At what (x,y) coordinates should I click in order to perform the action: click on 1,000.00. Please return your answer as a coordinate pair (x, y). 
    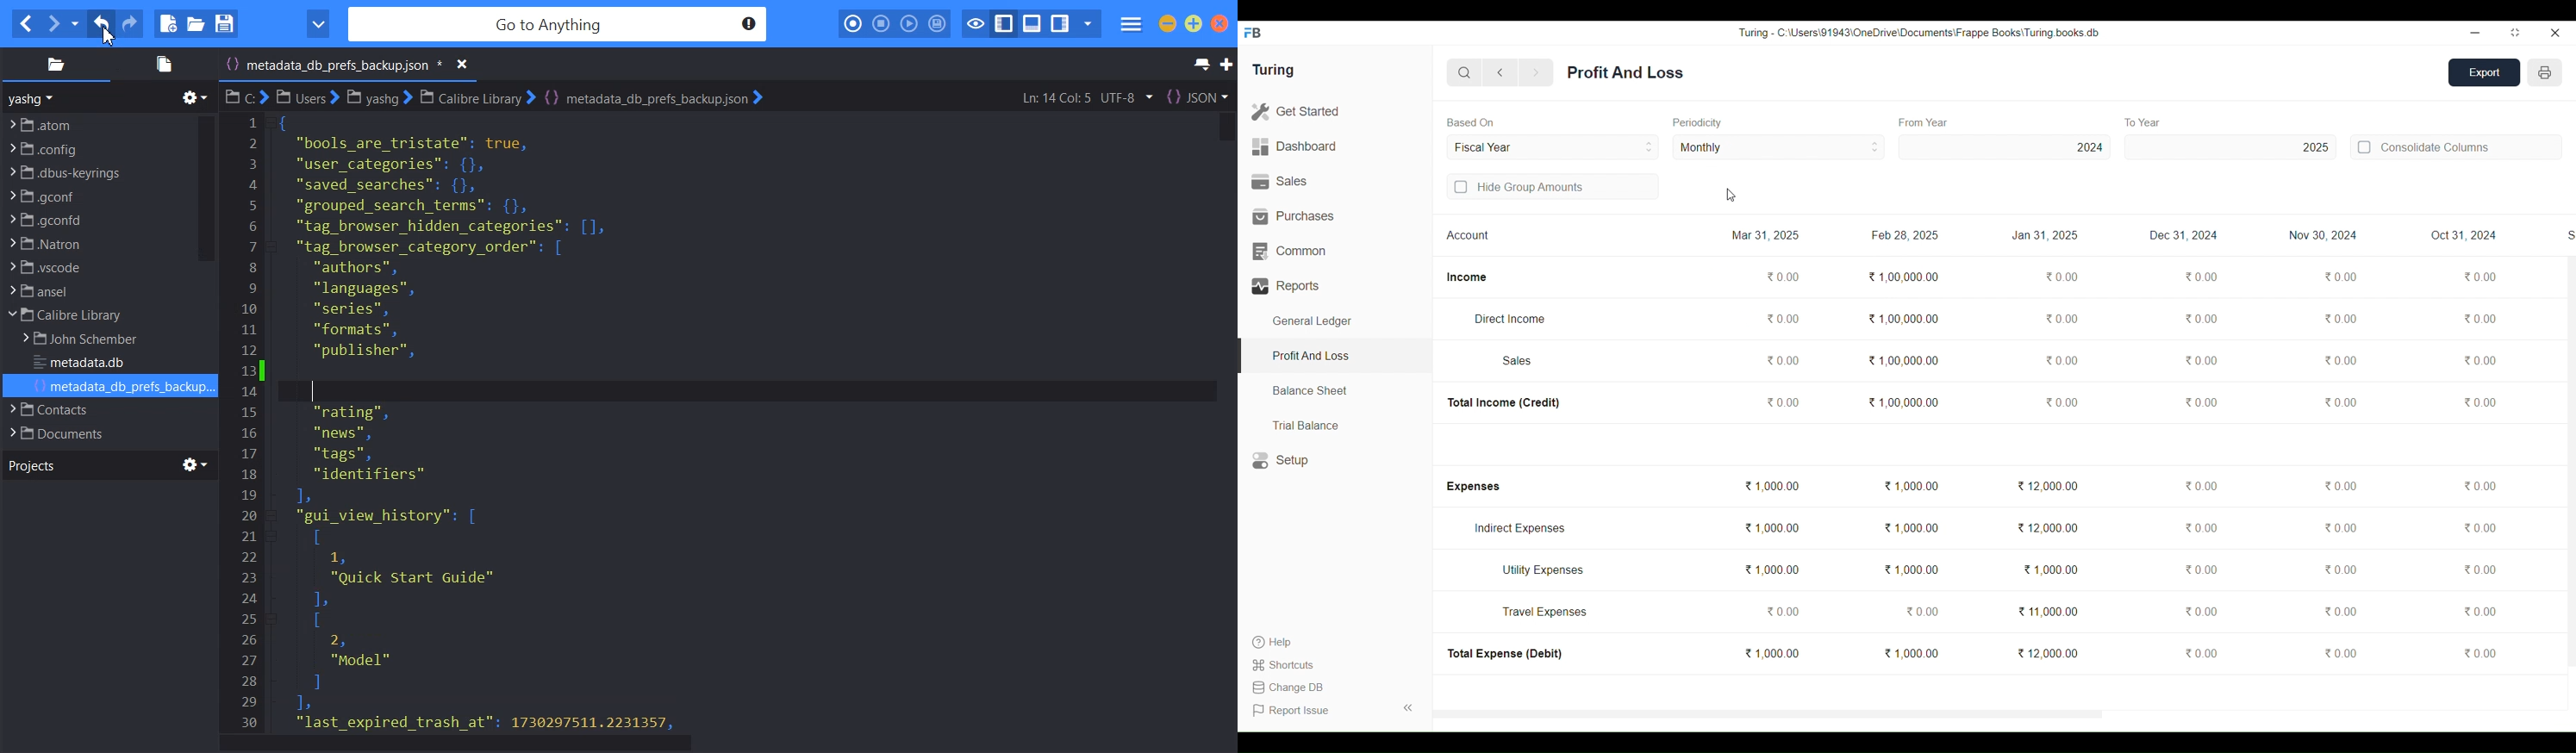
    Looking at the image, I should click on (1911, 528).